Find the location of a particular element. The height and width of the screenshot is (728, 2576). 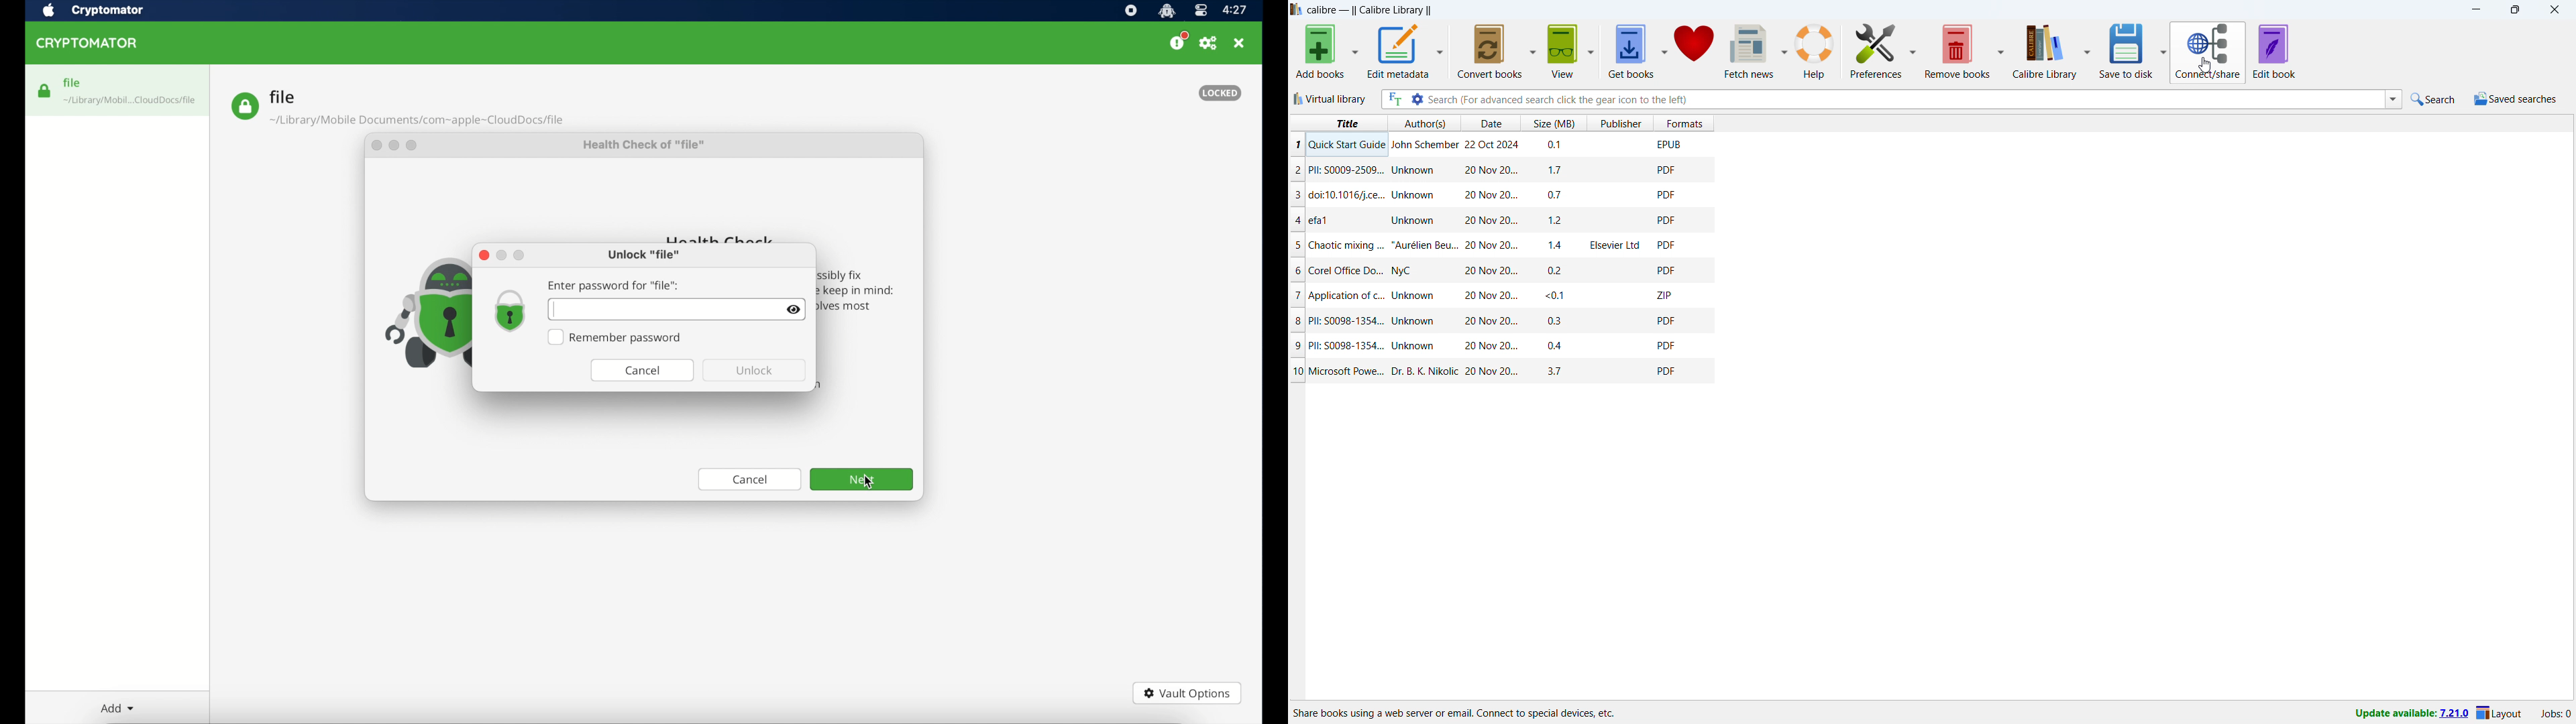

sort by title is located at coordinates (1338, 123).